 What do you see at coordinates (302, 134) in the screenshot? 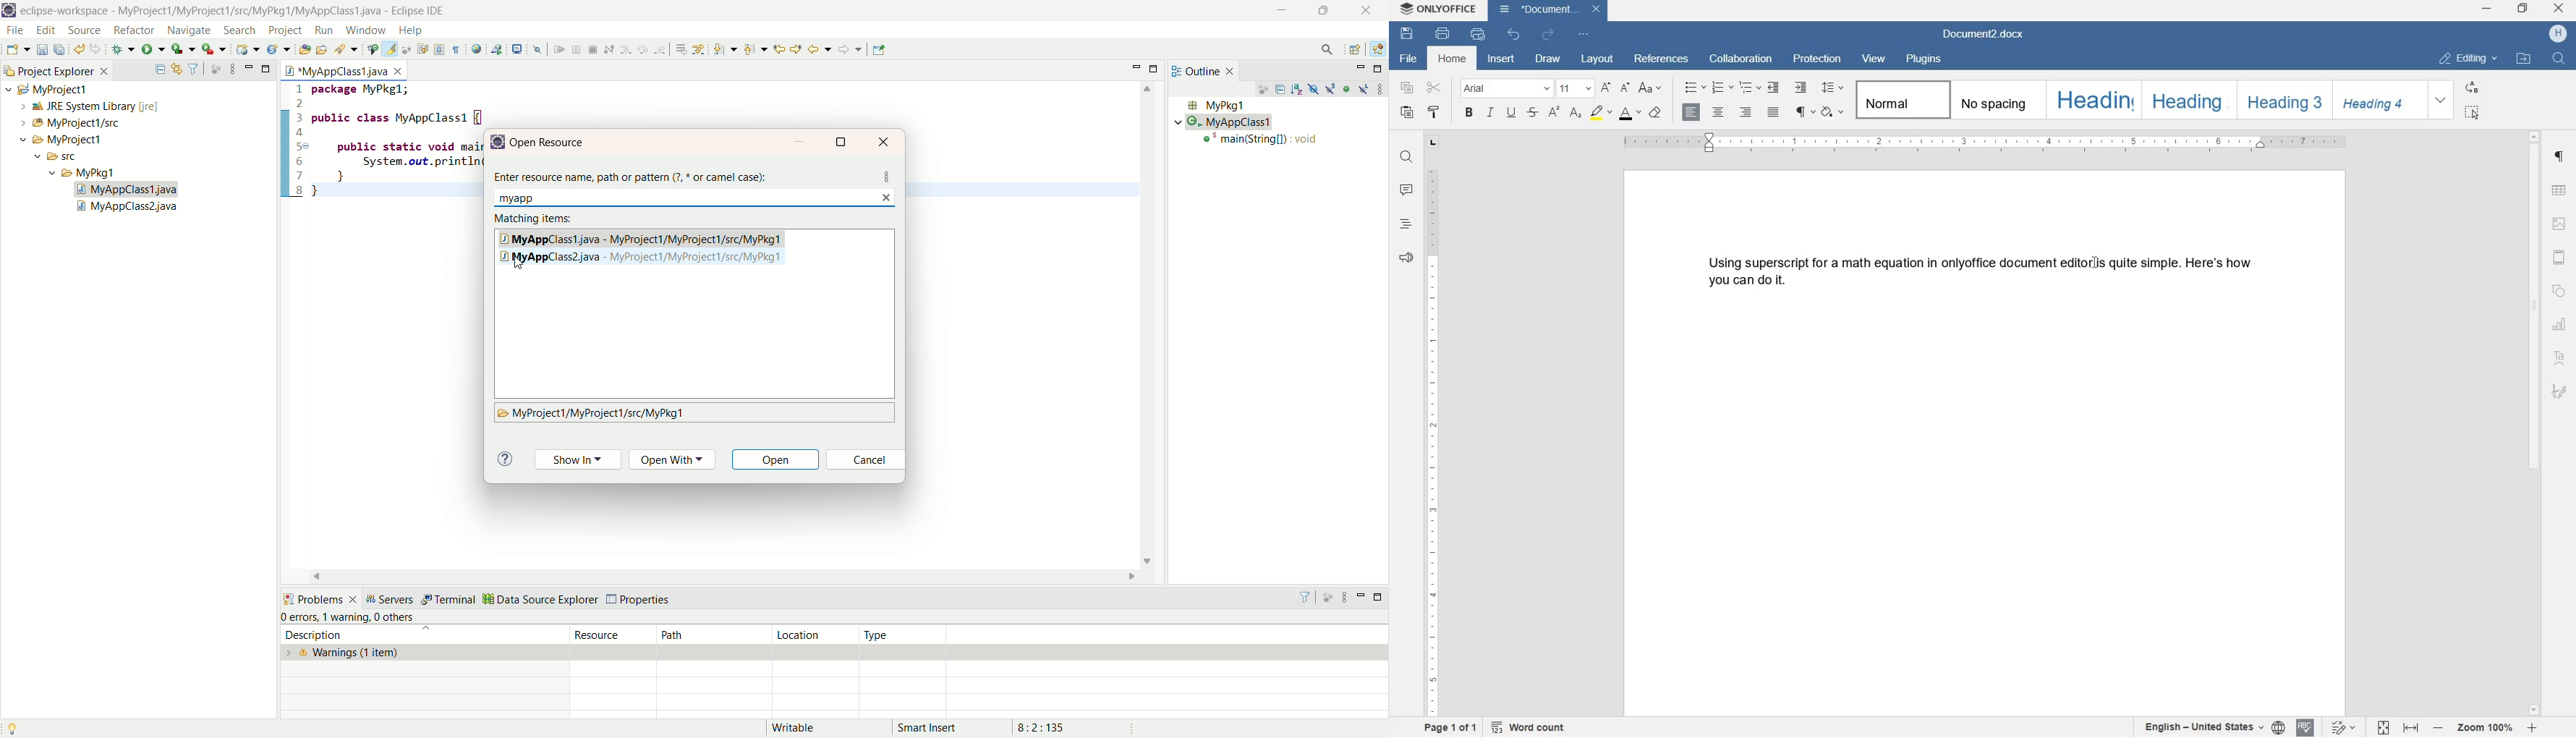
I see `4` at bounding box center [302, 134].